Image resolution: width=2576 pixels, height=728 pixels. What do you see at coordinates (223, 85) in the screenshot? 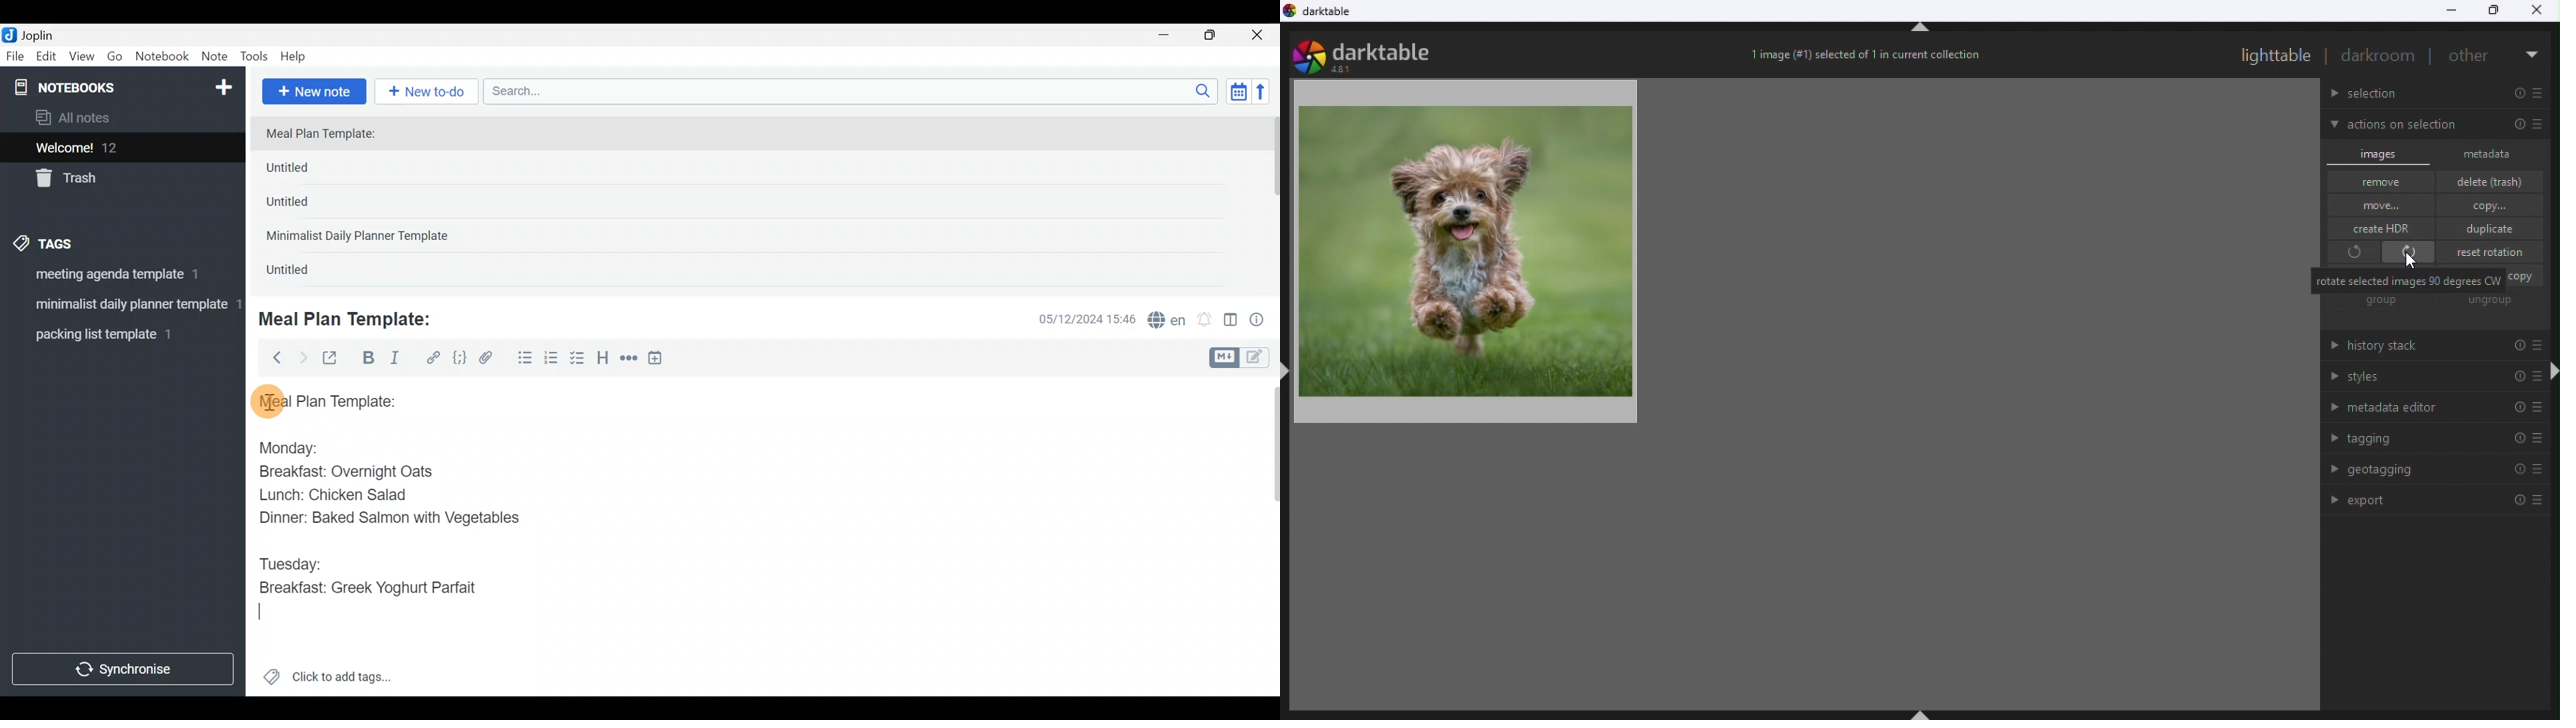
I see `New` at bounding box center [223, 85].